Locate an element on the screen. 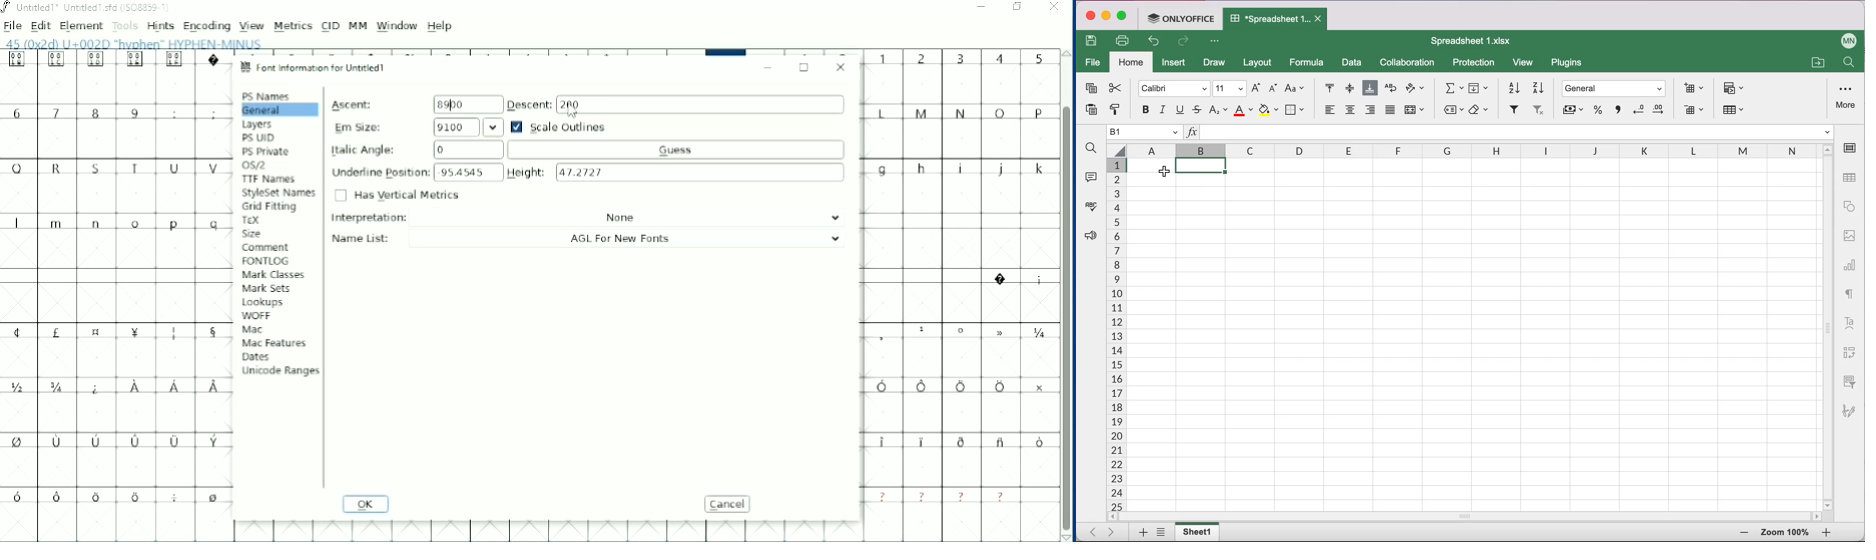 Image resolution: width=1876 pixels, height=560 pixels. Minimize is located at coordinates (768, 68).